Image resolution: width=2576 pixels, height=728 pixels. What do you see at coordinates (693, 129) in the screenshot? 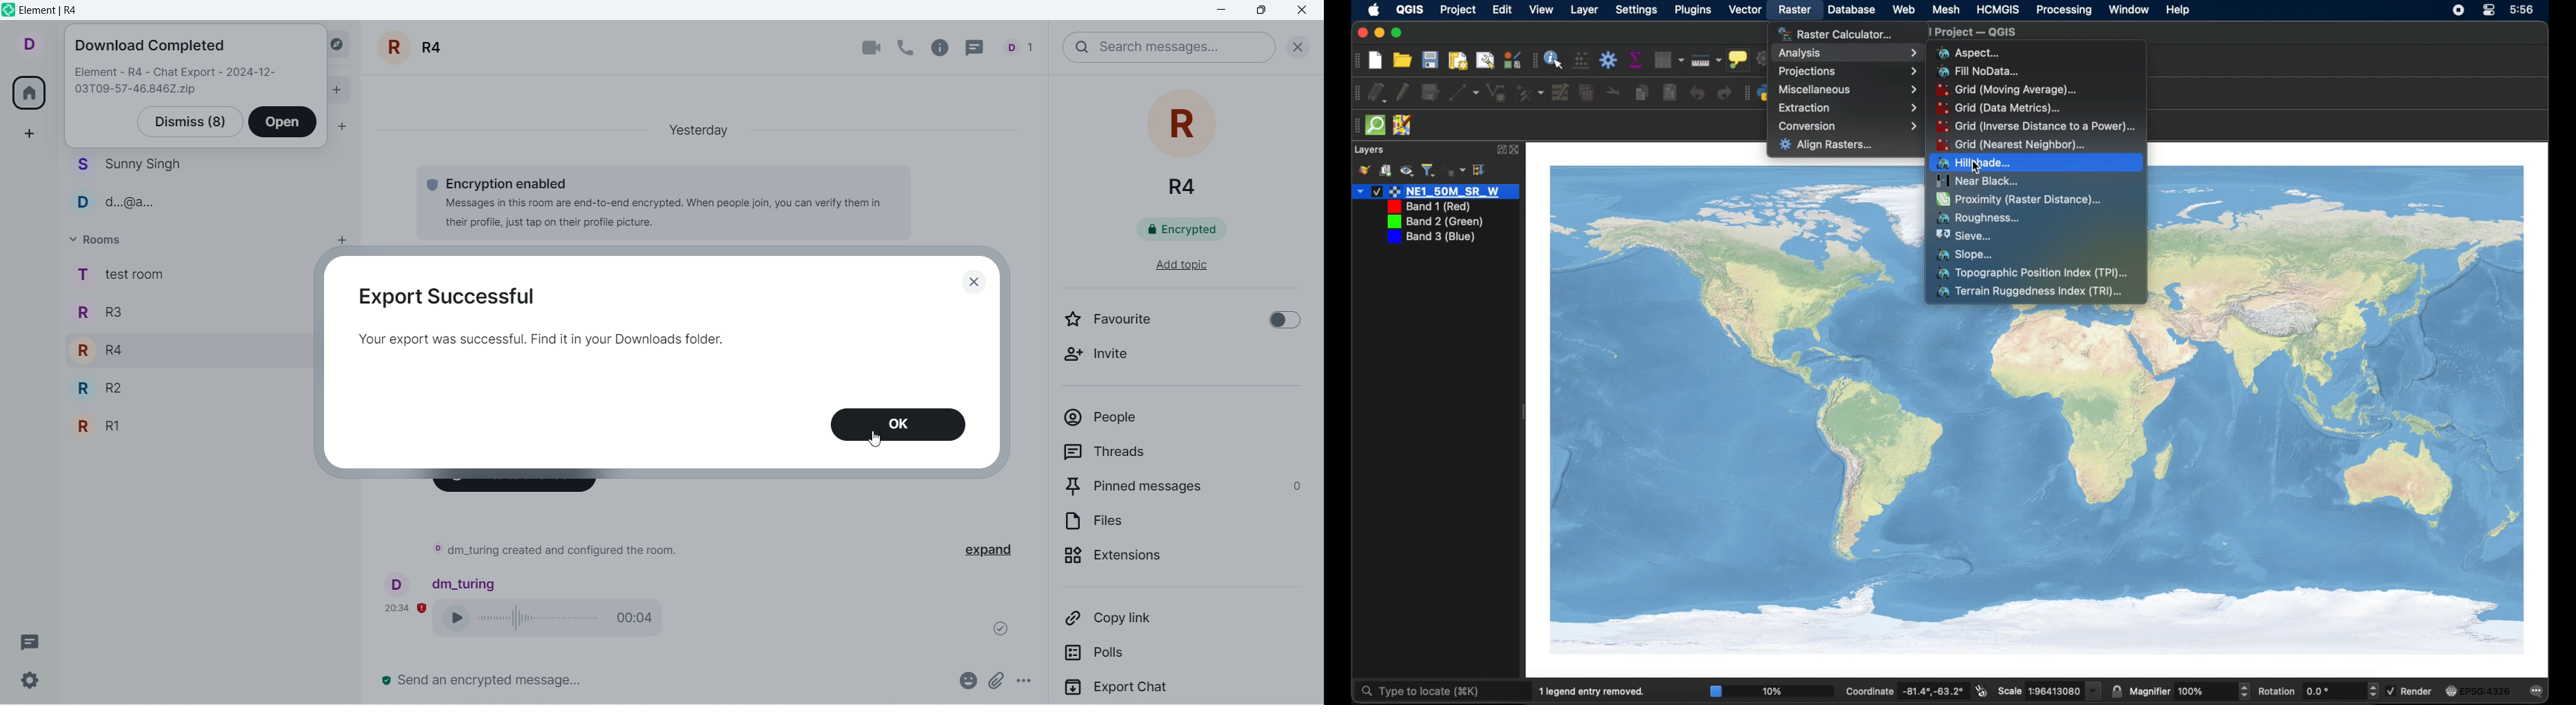
I see `day` at bounding box center [693, 129].